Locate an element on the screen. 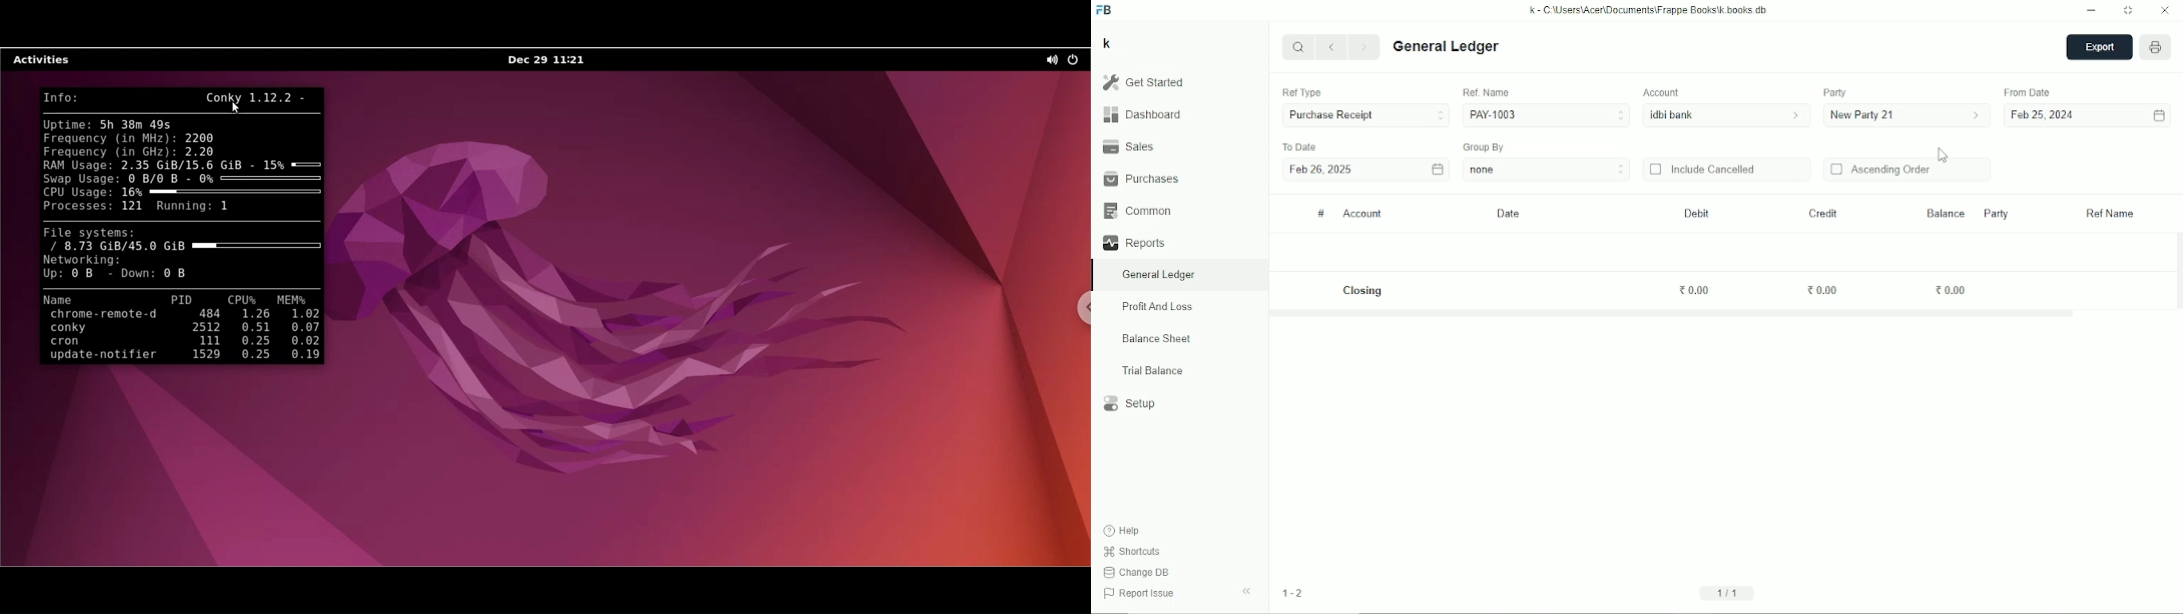 The height and width of the screenshot is (616, 2184). Balance sheet is located at coordinates (1157, 338).